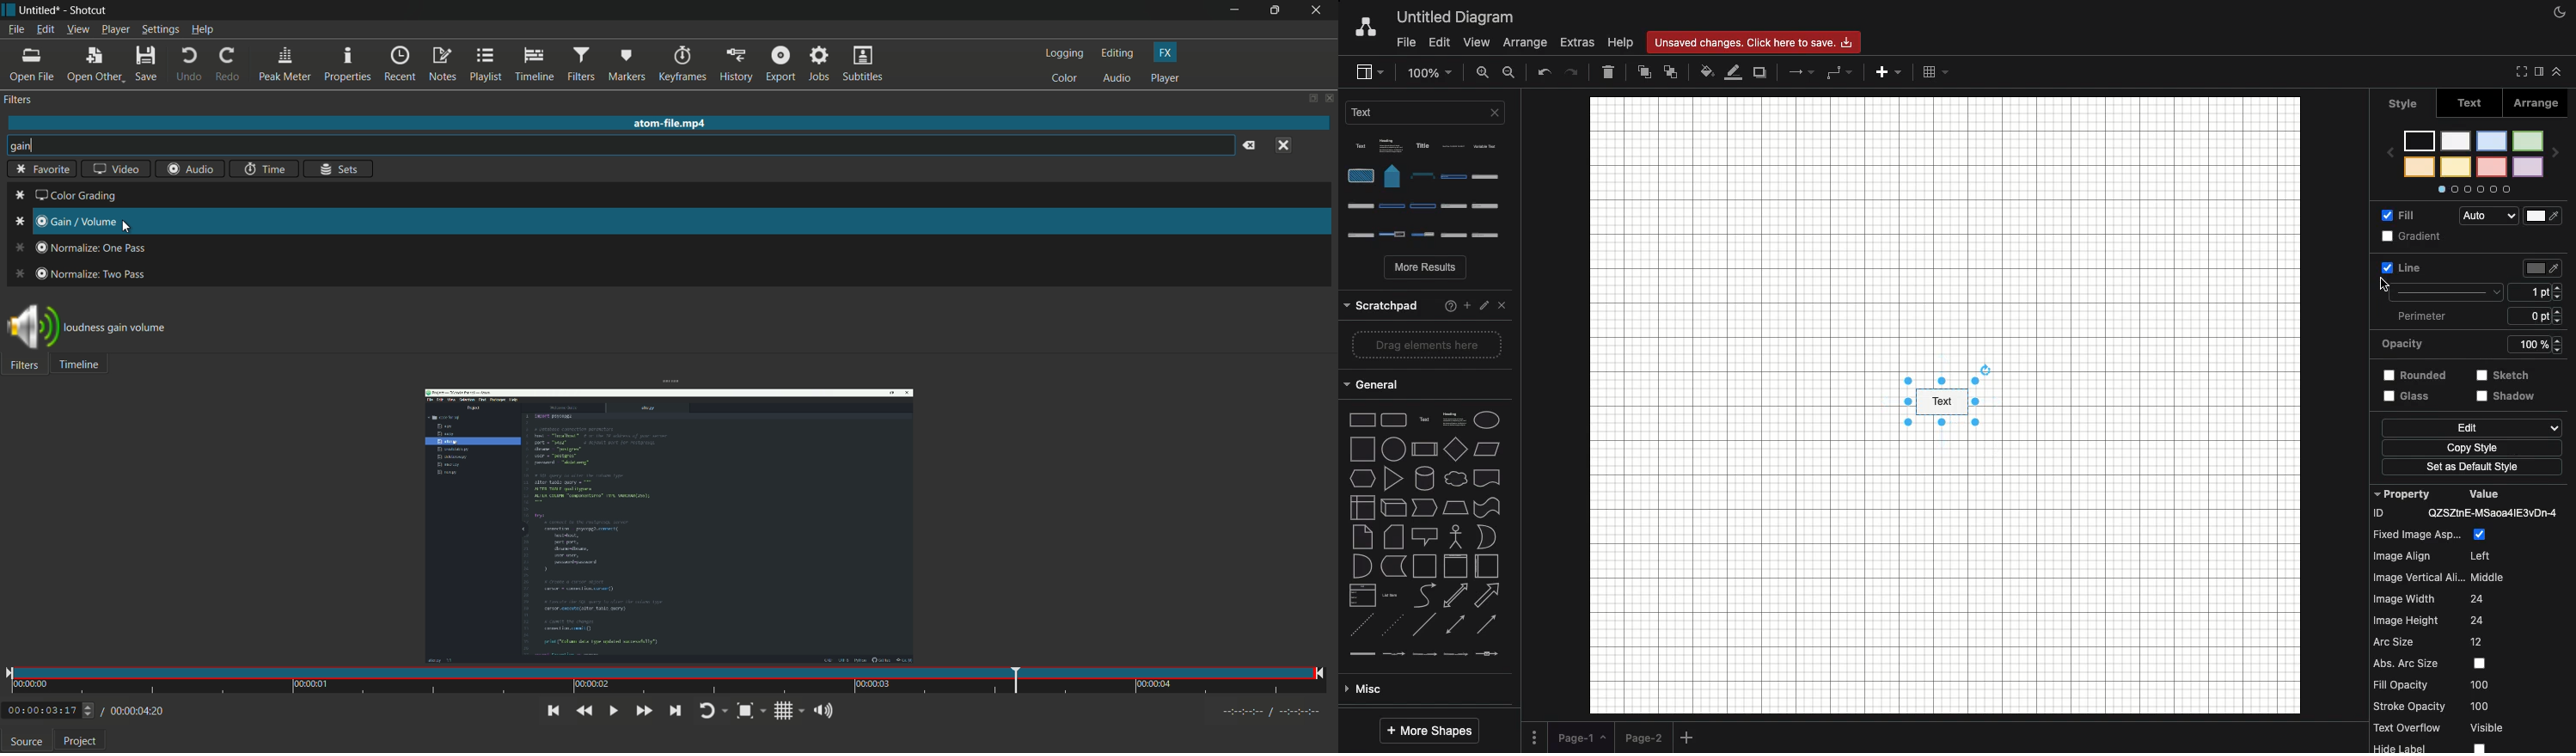 Image resolution: width=2576 pixels, height=756 pixels. I want to click on Fullscreen, so click(2518, 71).